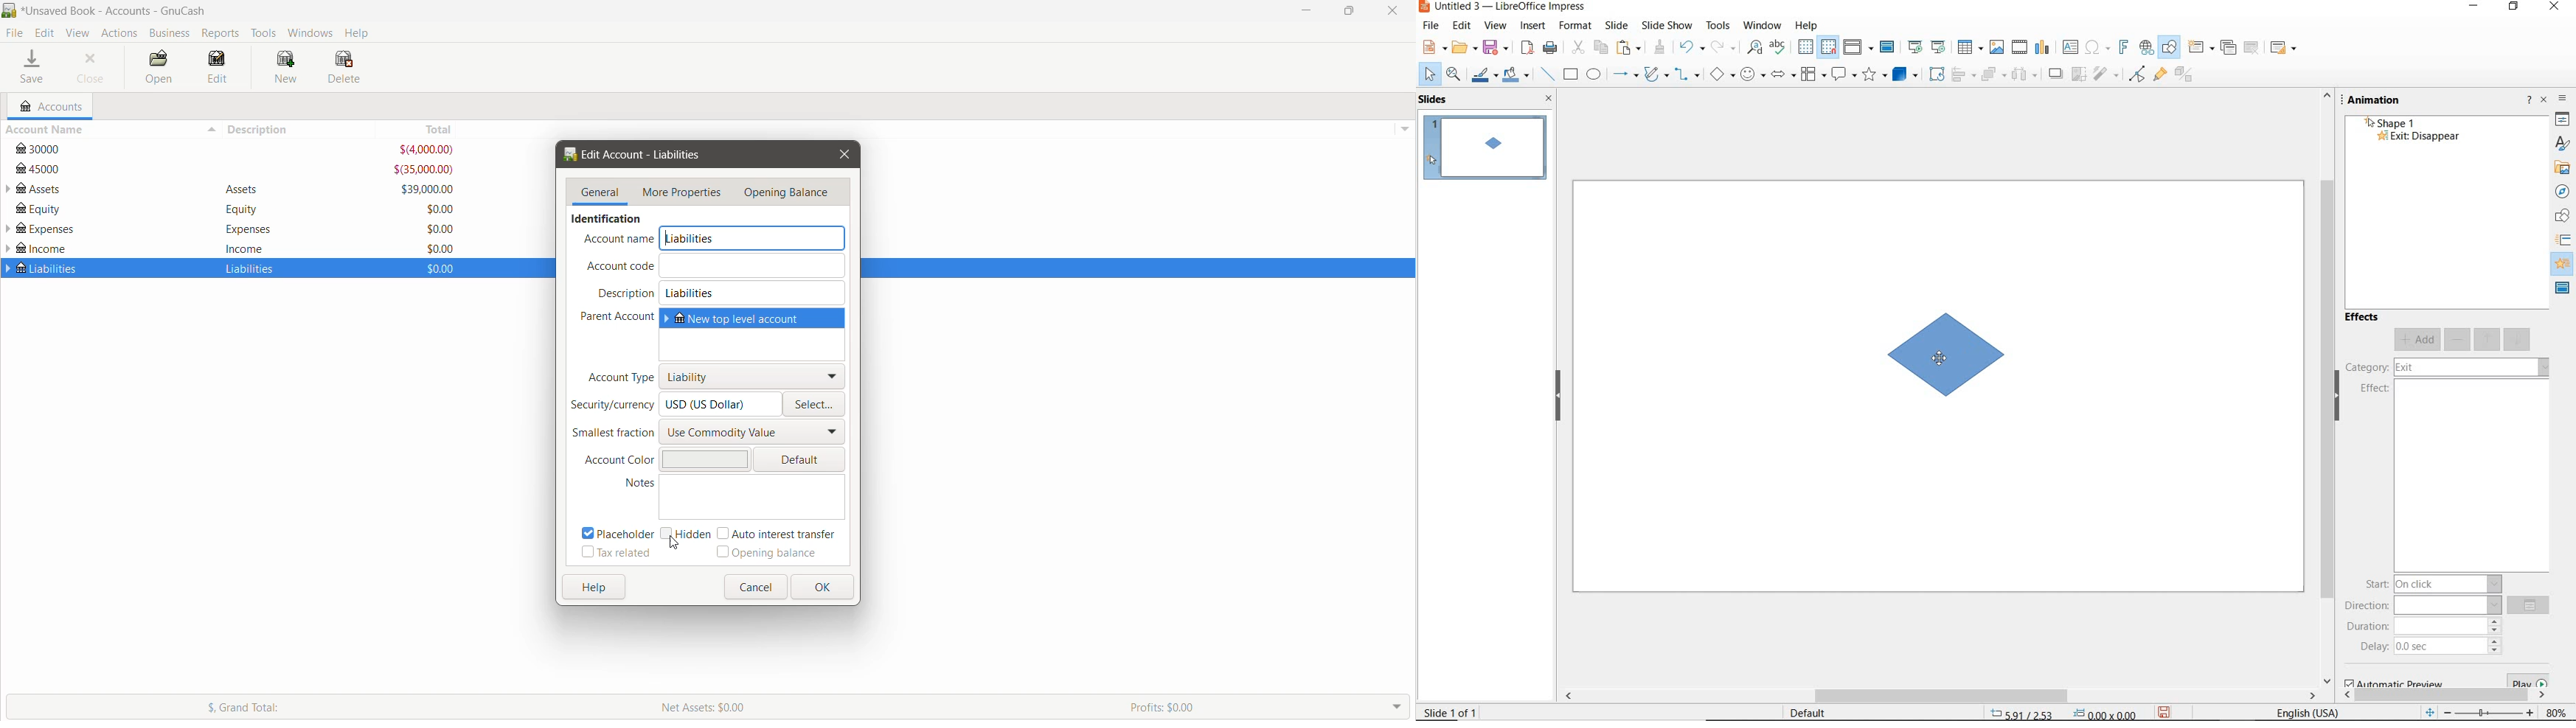 The image size is (2576, 728). What do you see at coordinates (359, 32) in the screenshot?
I see `Help` at bounding box center [359, 32].